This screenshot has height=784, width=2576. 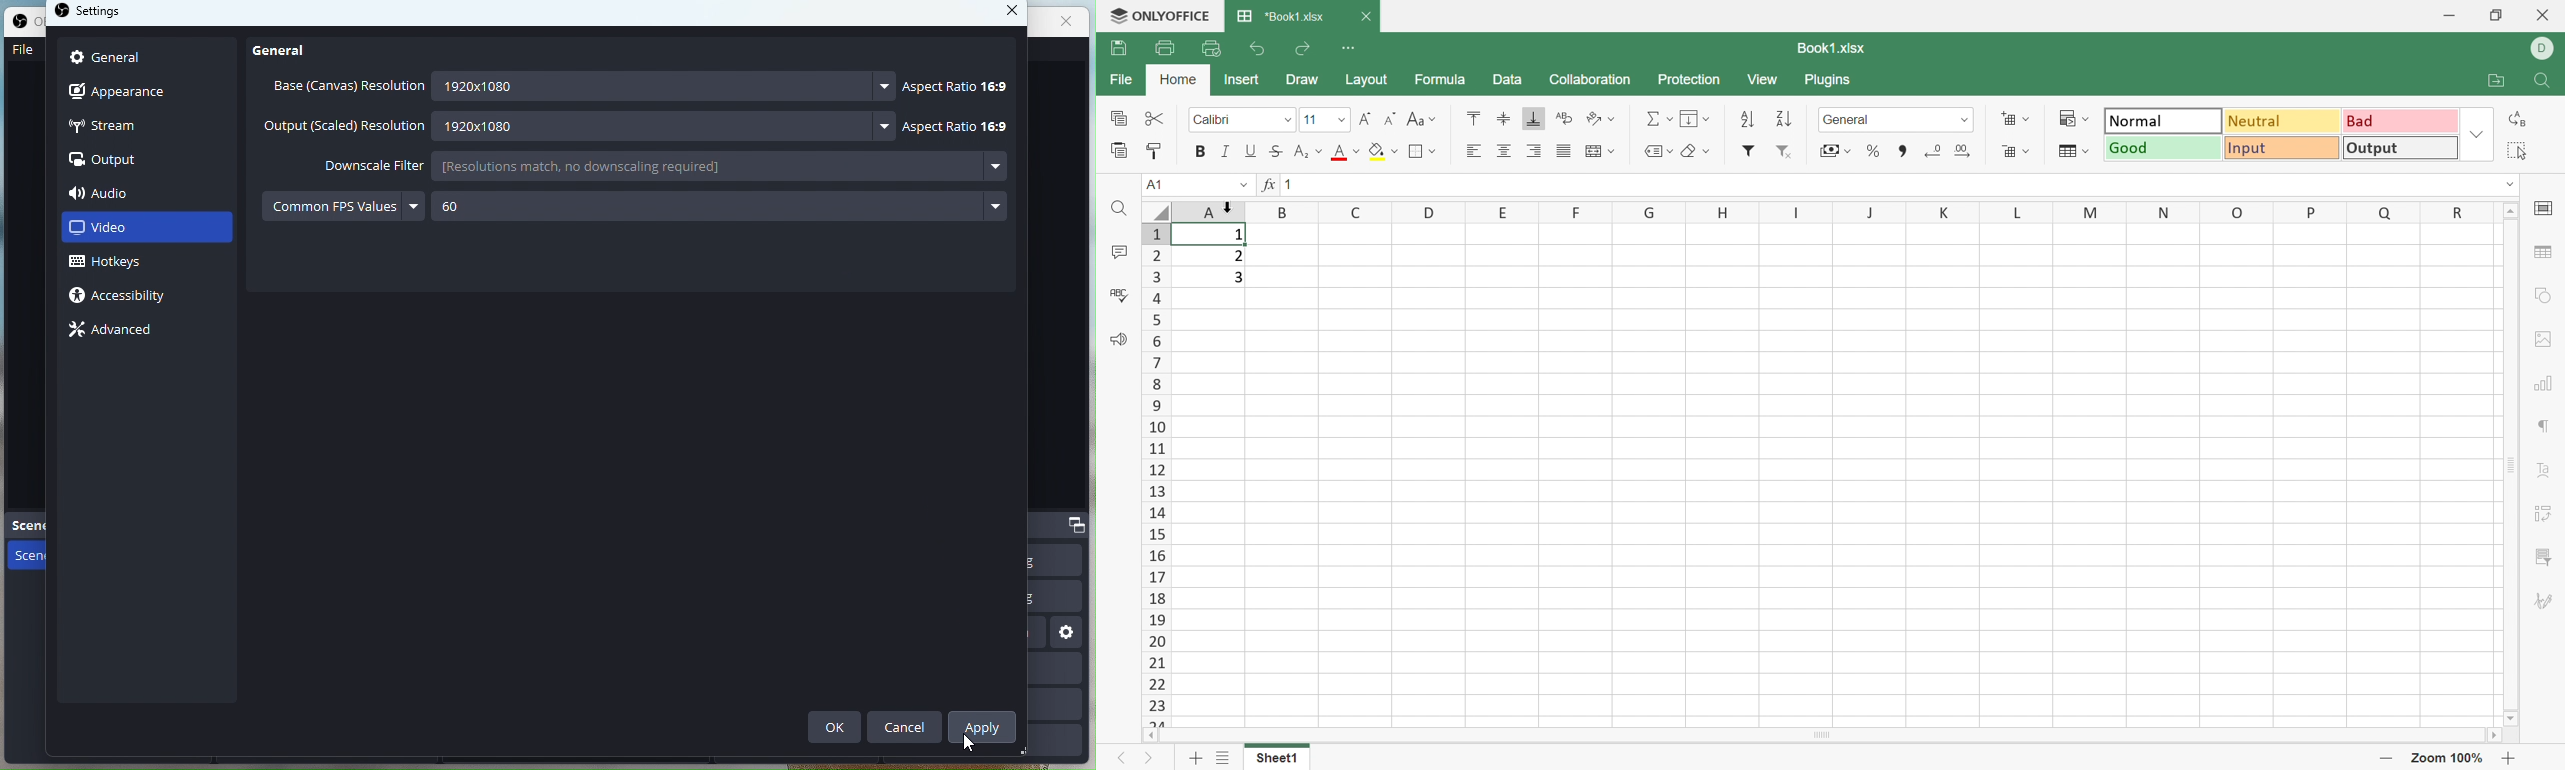 I want to click on Scroll up, so click(x=2510, y=211).